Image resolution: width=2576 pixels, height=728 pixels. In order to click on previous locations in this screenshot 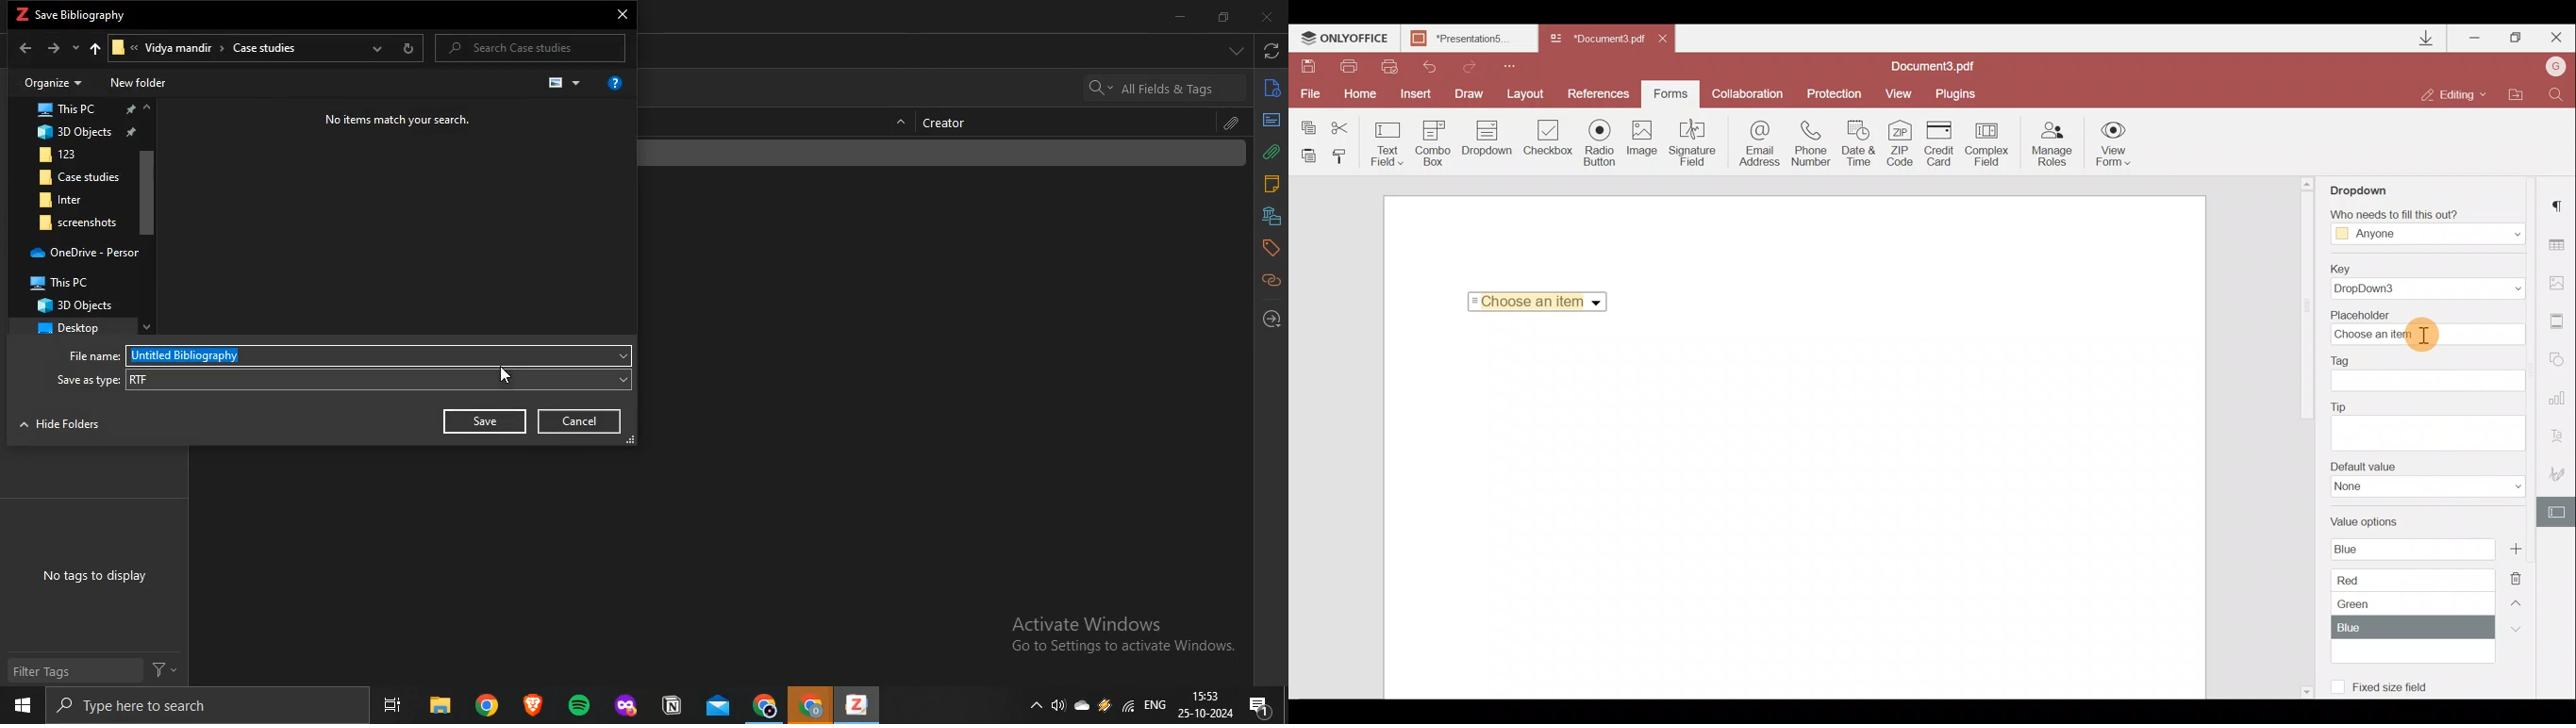, I will do `click(377, 47)`.